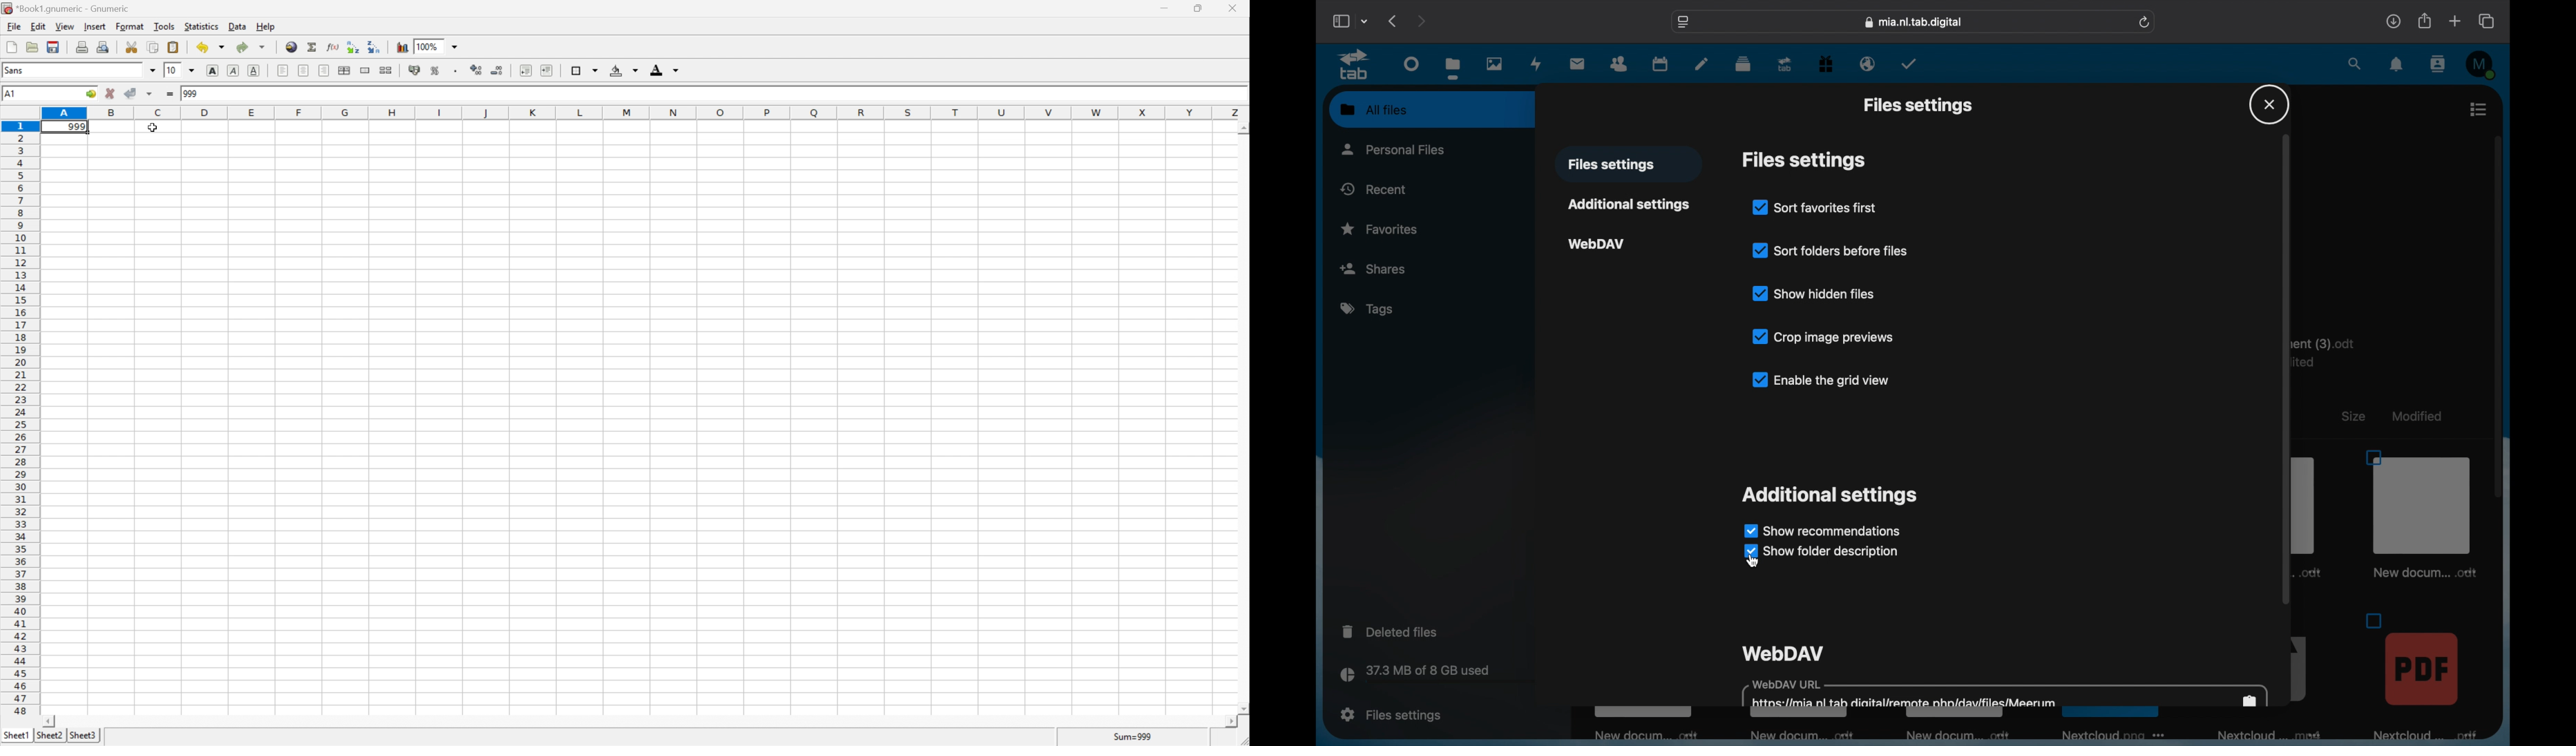  What do you see at coordinates (1365, 21) in the screenshot?
I see `tab group picker` at bounding box center [1365, 21].